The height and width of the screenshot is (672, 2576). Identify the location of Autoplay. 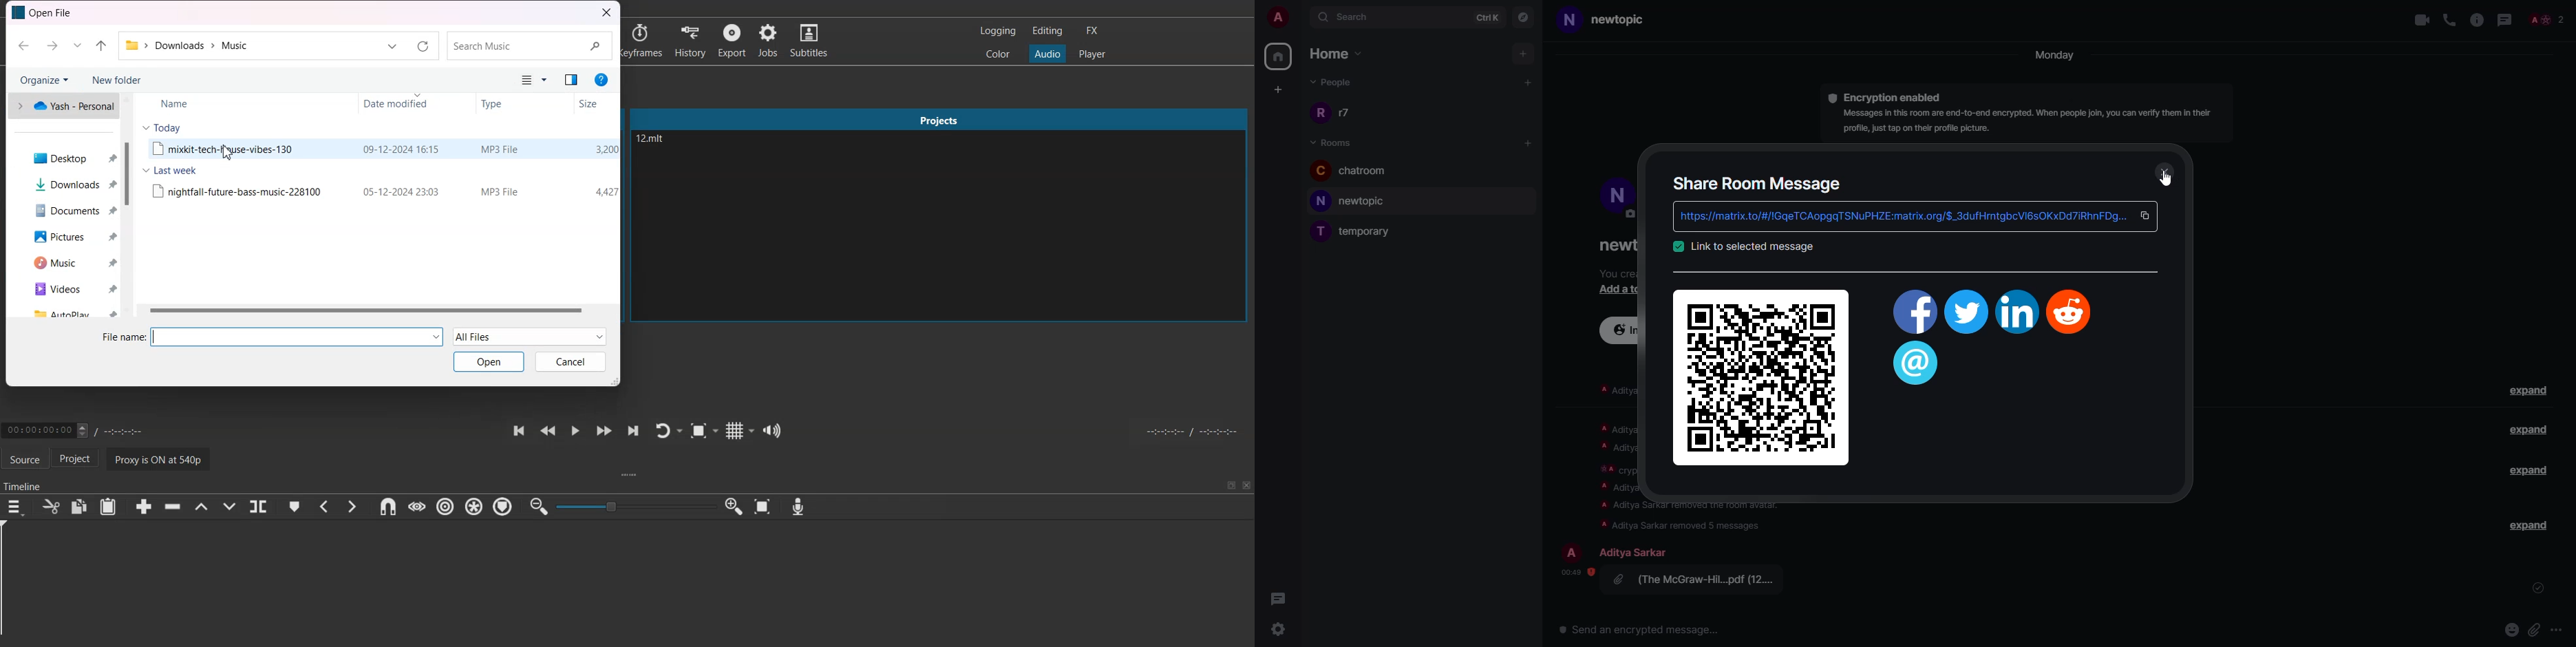
(71, 312).